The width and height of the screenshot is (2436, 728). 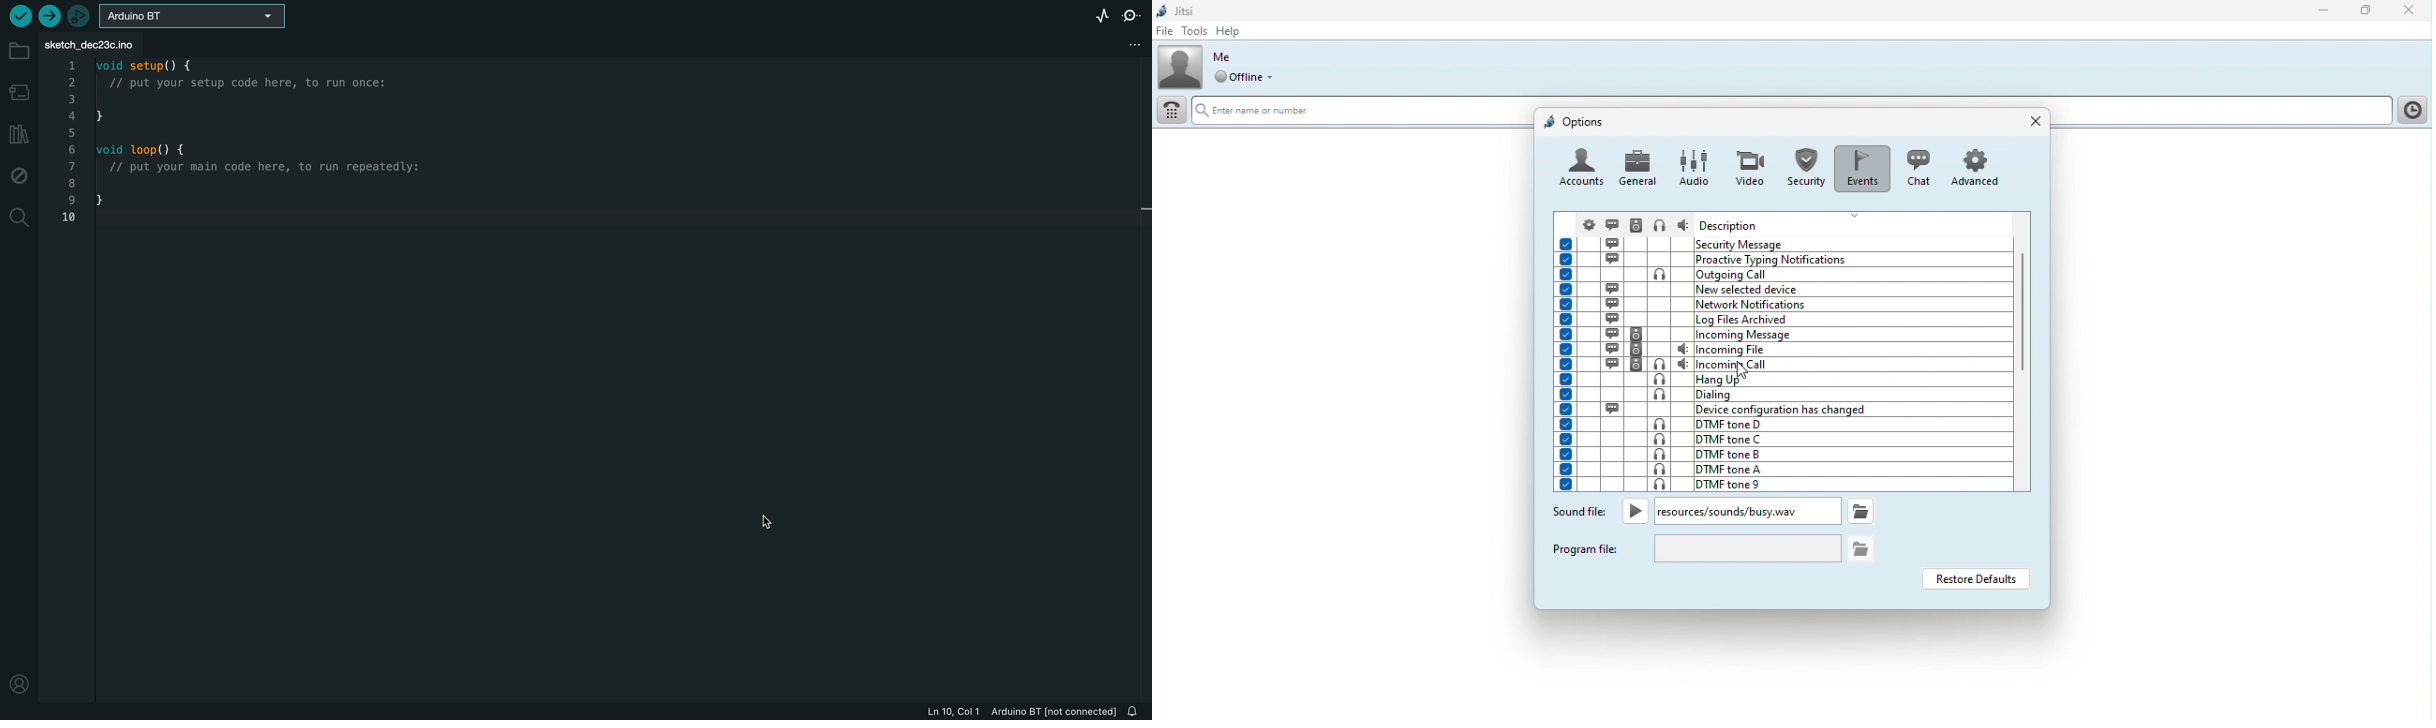 I want to click on serial plotter, so click(x=1094, y=14).